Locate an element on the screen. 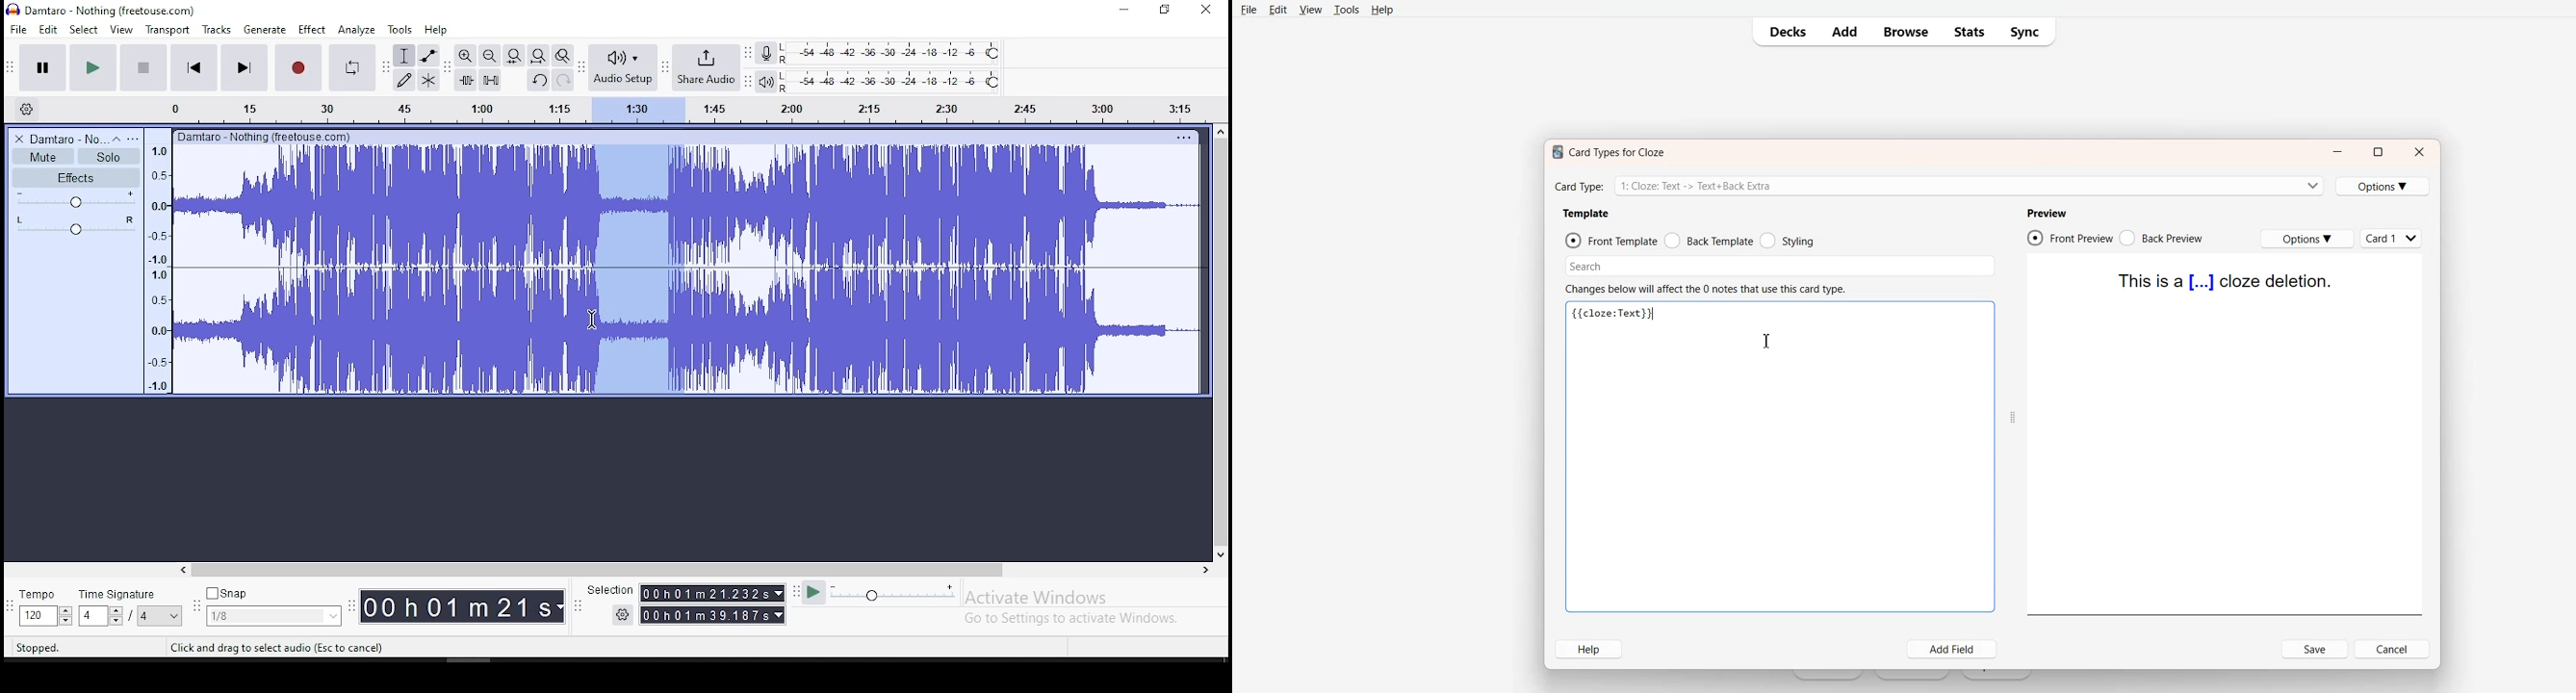 The width and height of the screenshot is (2576, 700). Close is located at coordinates (2420, 152).